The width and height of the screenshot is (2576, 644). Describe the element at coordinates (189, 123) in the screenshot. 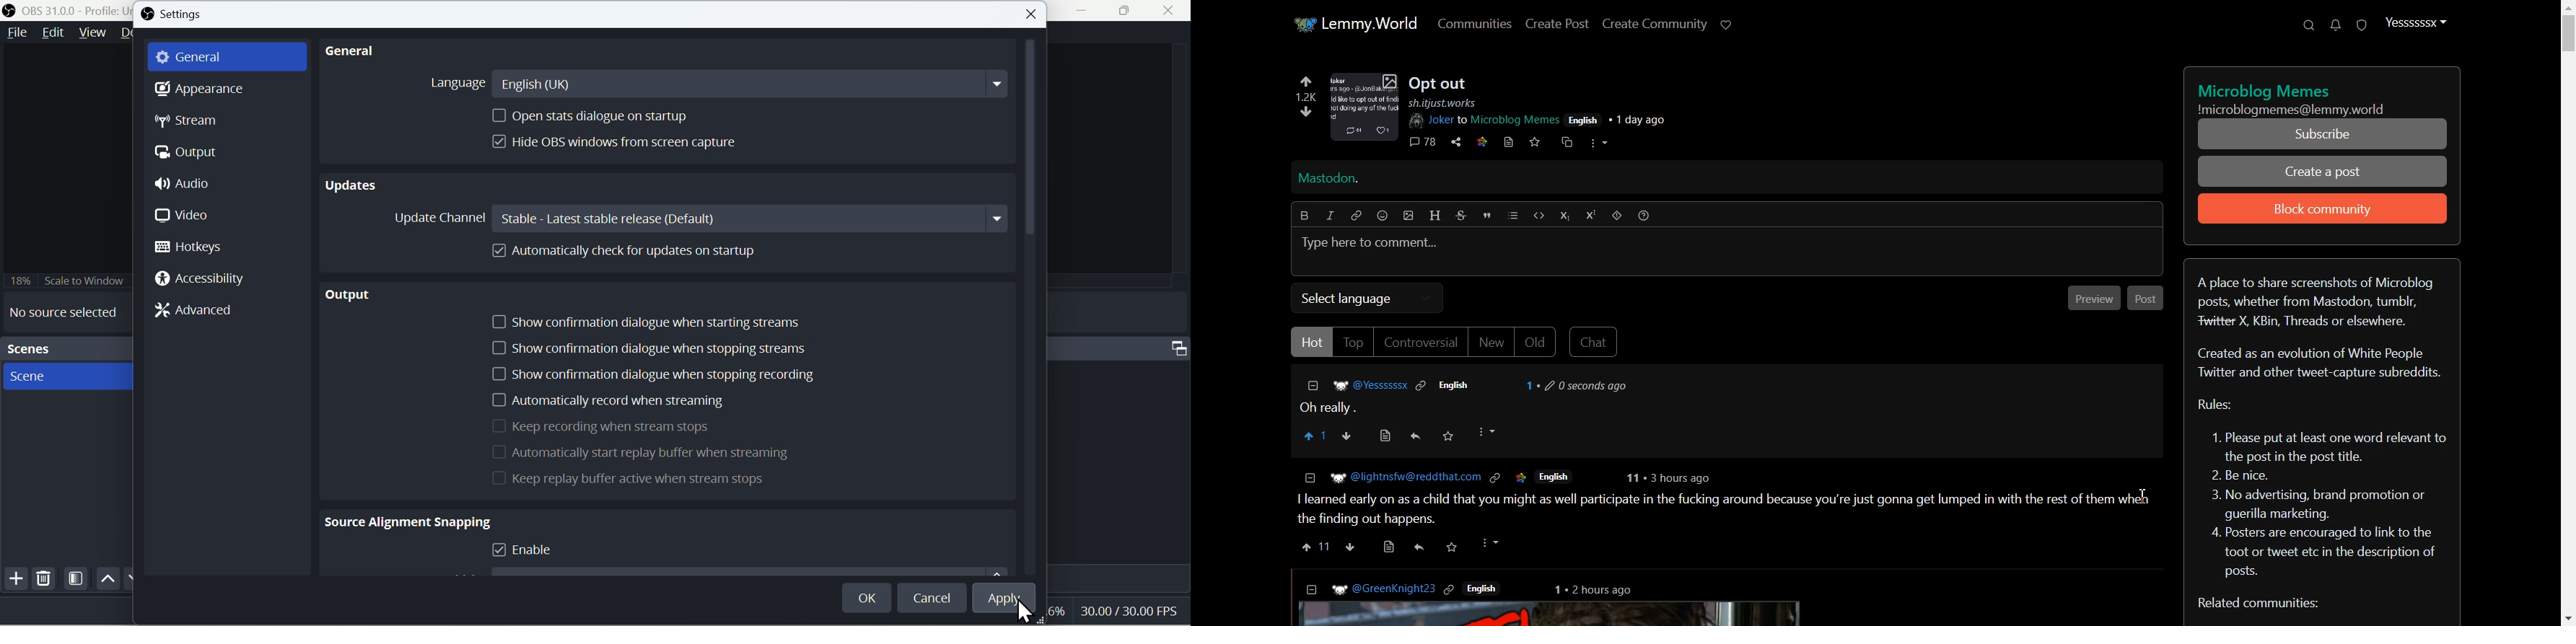

I see `Stream` at that location.